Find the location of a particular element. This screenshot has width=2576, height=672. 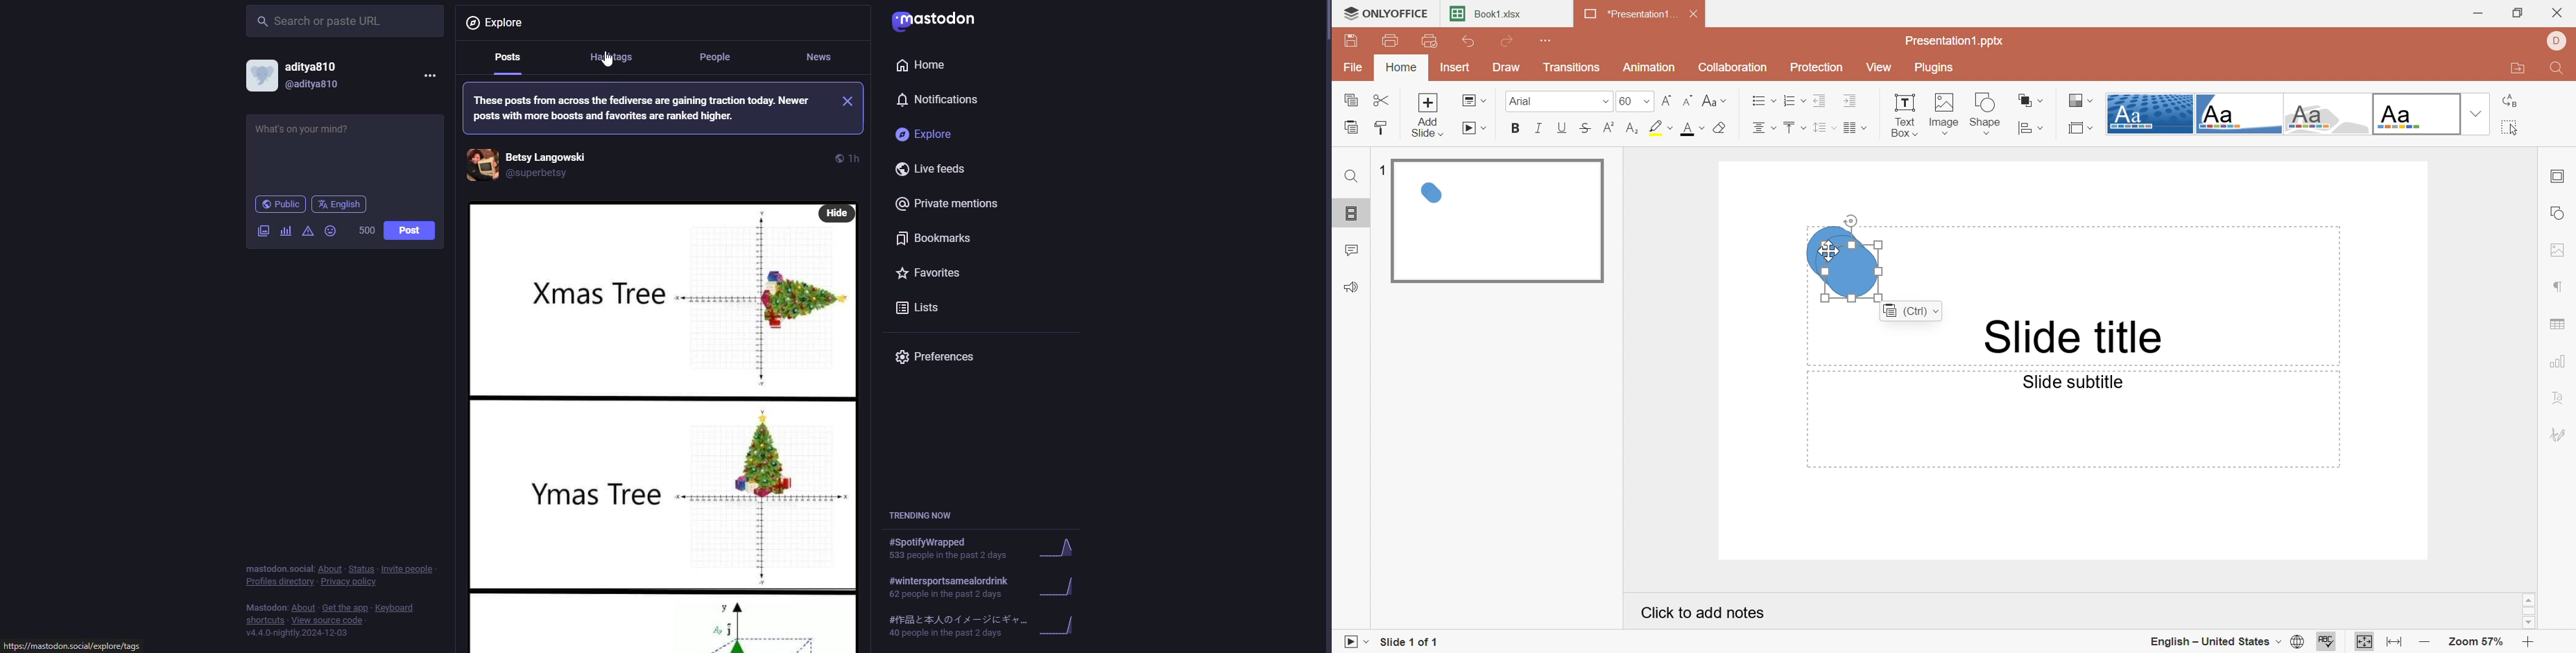

write is located at coordinates (317, 141).